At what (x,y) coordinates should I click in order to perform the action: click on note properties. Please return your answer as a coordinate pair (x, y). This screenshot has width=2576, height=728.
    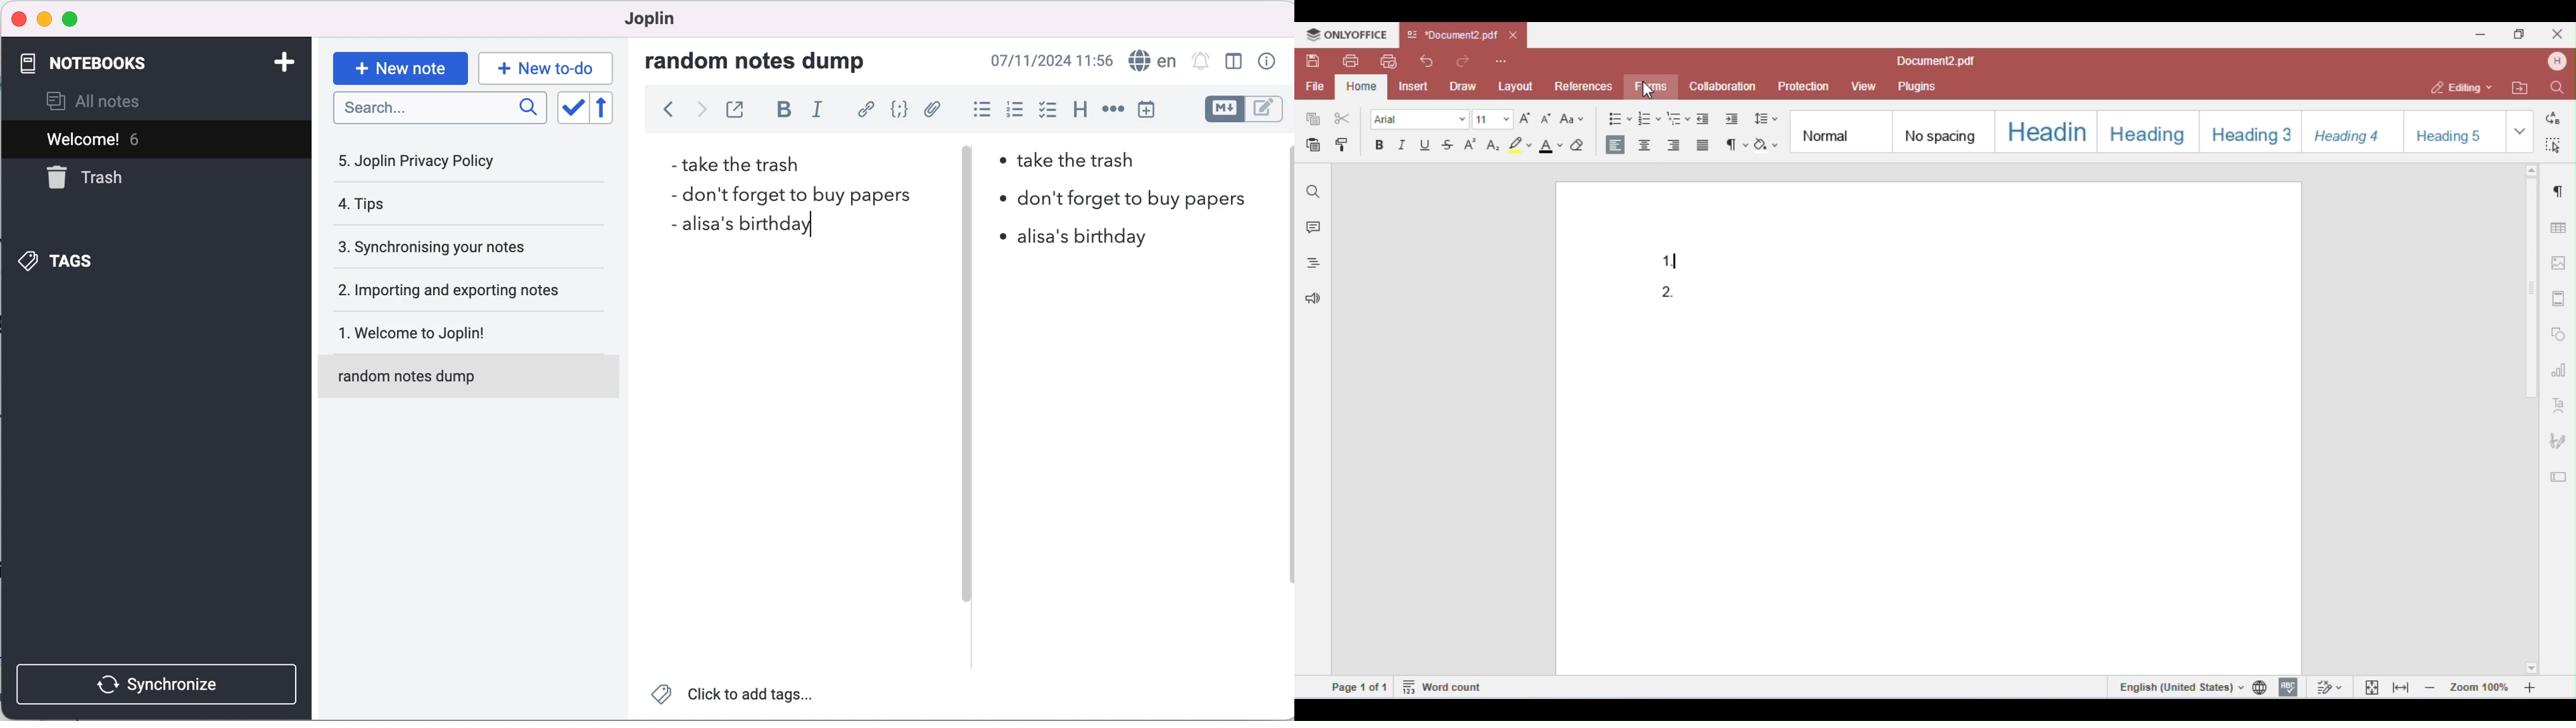
    Looking at the image, I should click on (1266, 62).